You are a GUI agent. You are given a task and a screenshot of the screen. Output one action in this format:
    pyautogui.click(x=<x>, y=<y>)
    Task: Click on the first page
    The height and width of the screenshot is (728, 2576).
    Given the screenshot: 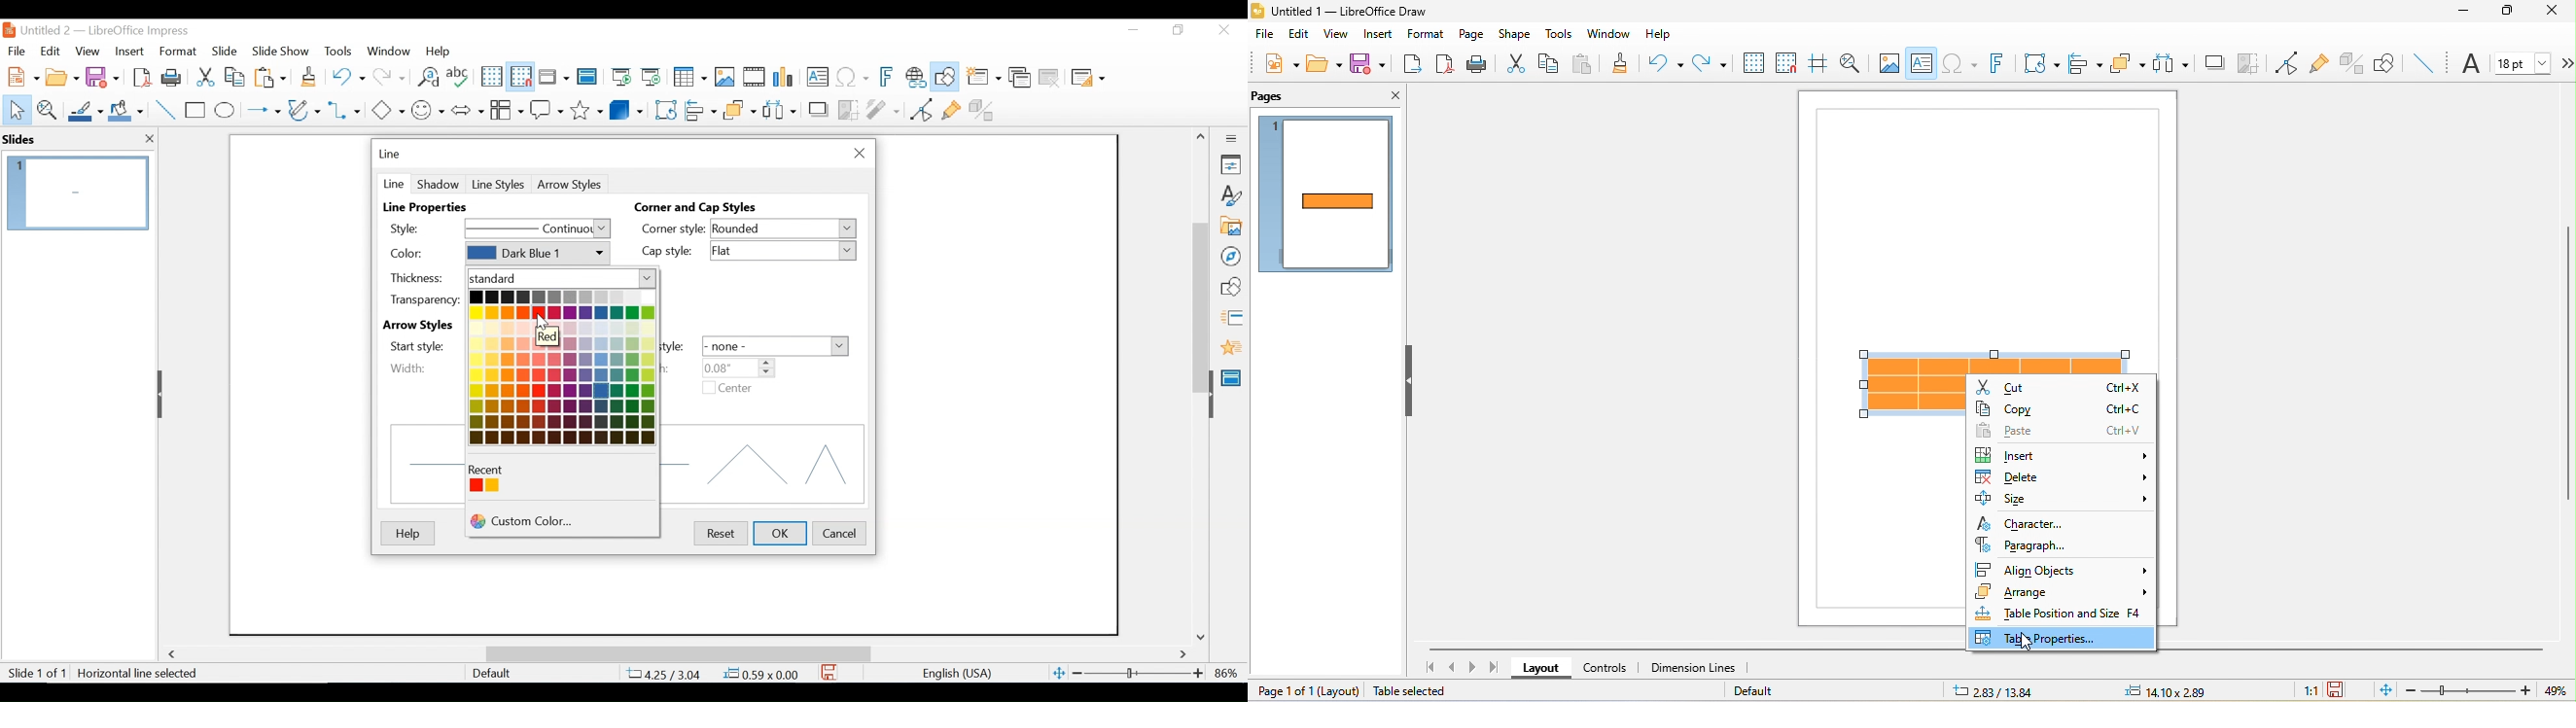 What is the action you would take?
    pyautogui.click(x=1429, y=668)
    